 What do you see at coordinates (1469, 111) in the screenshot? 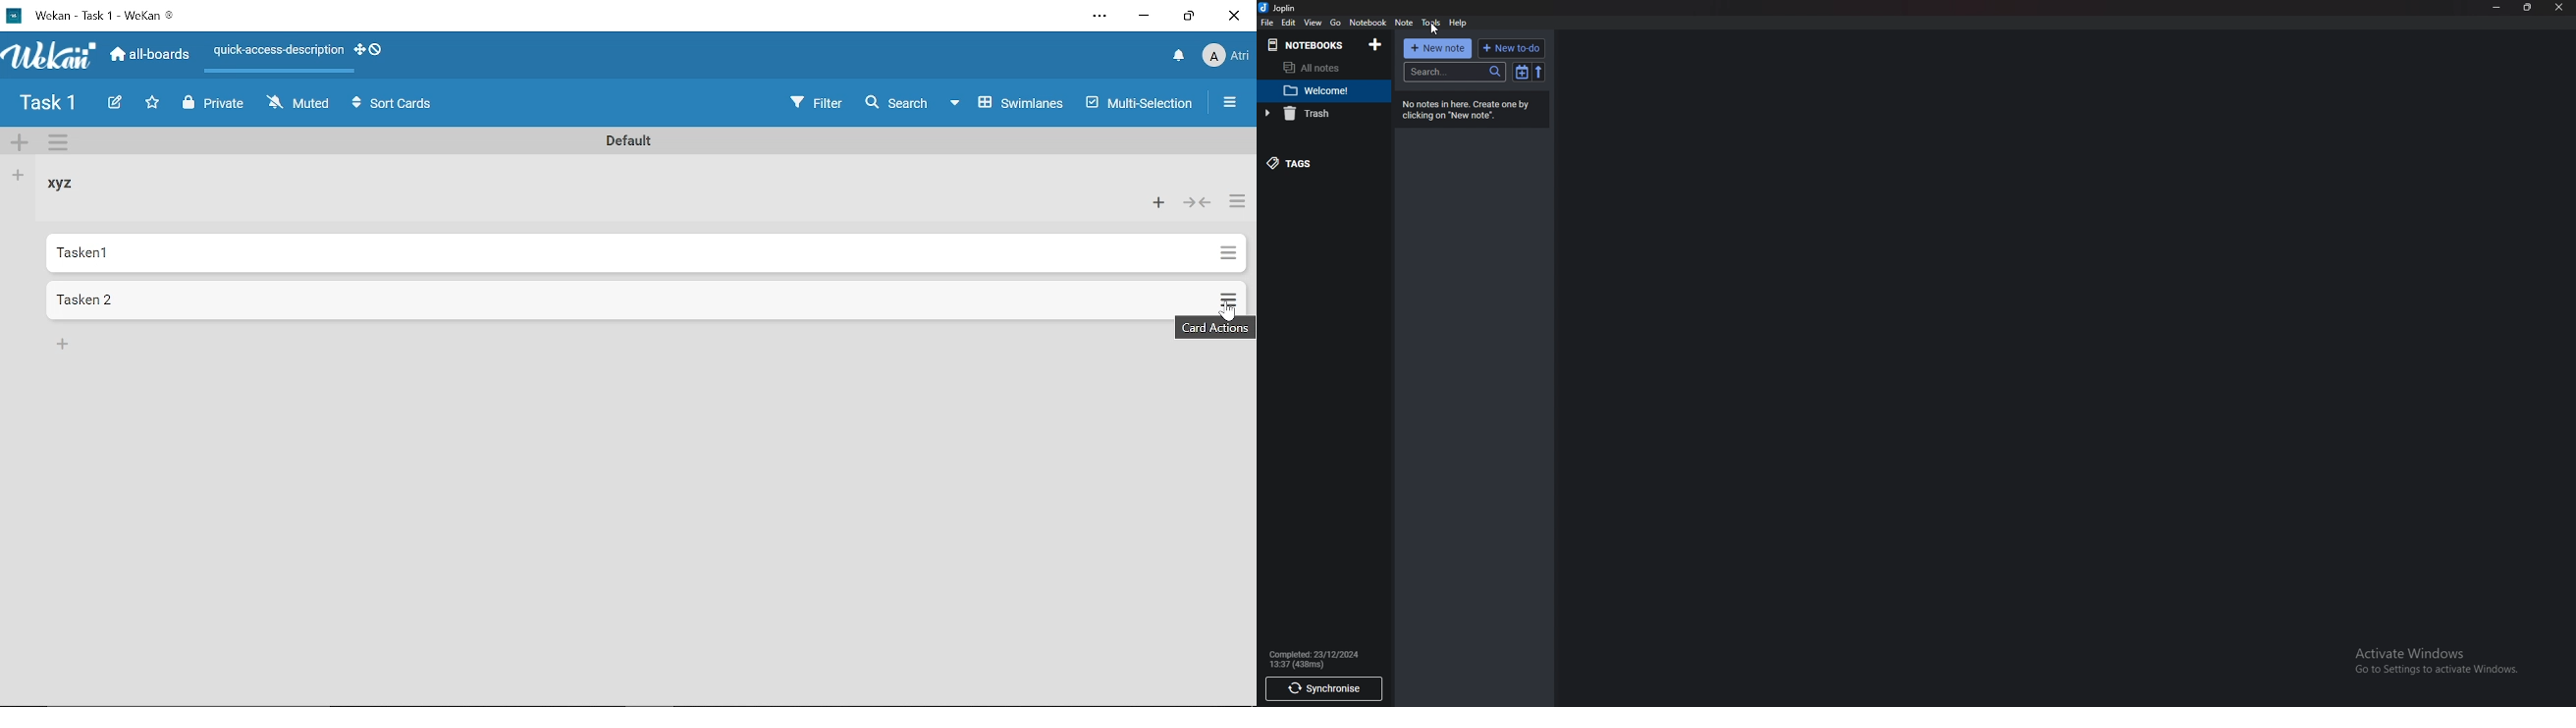
I see `No notes in here. Create one by
clicking on "New note".` at bounding box center [1469, 111].